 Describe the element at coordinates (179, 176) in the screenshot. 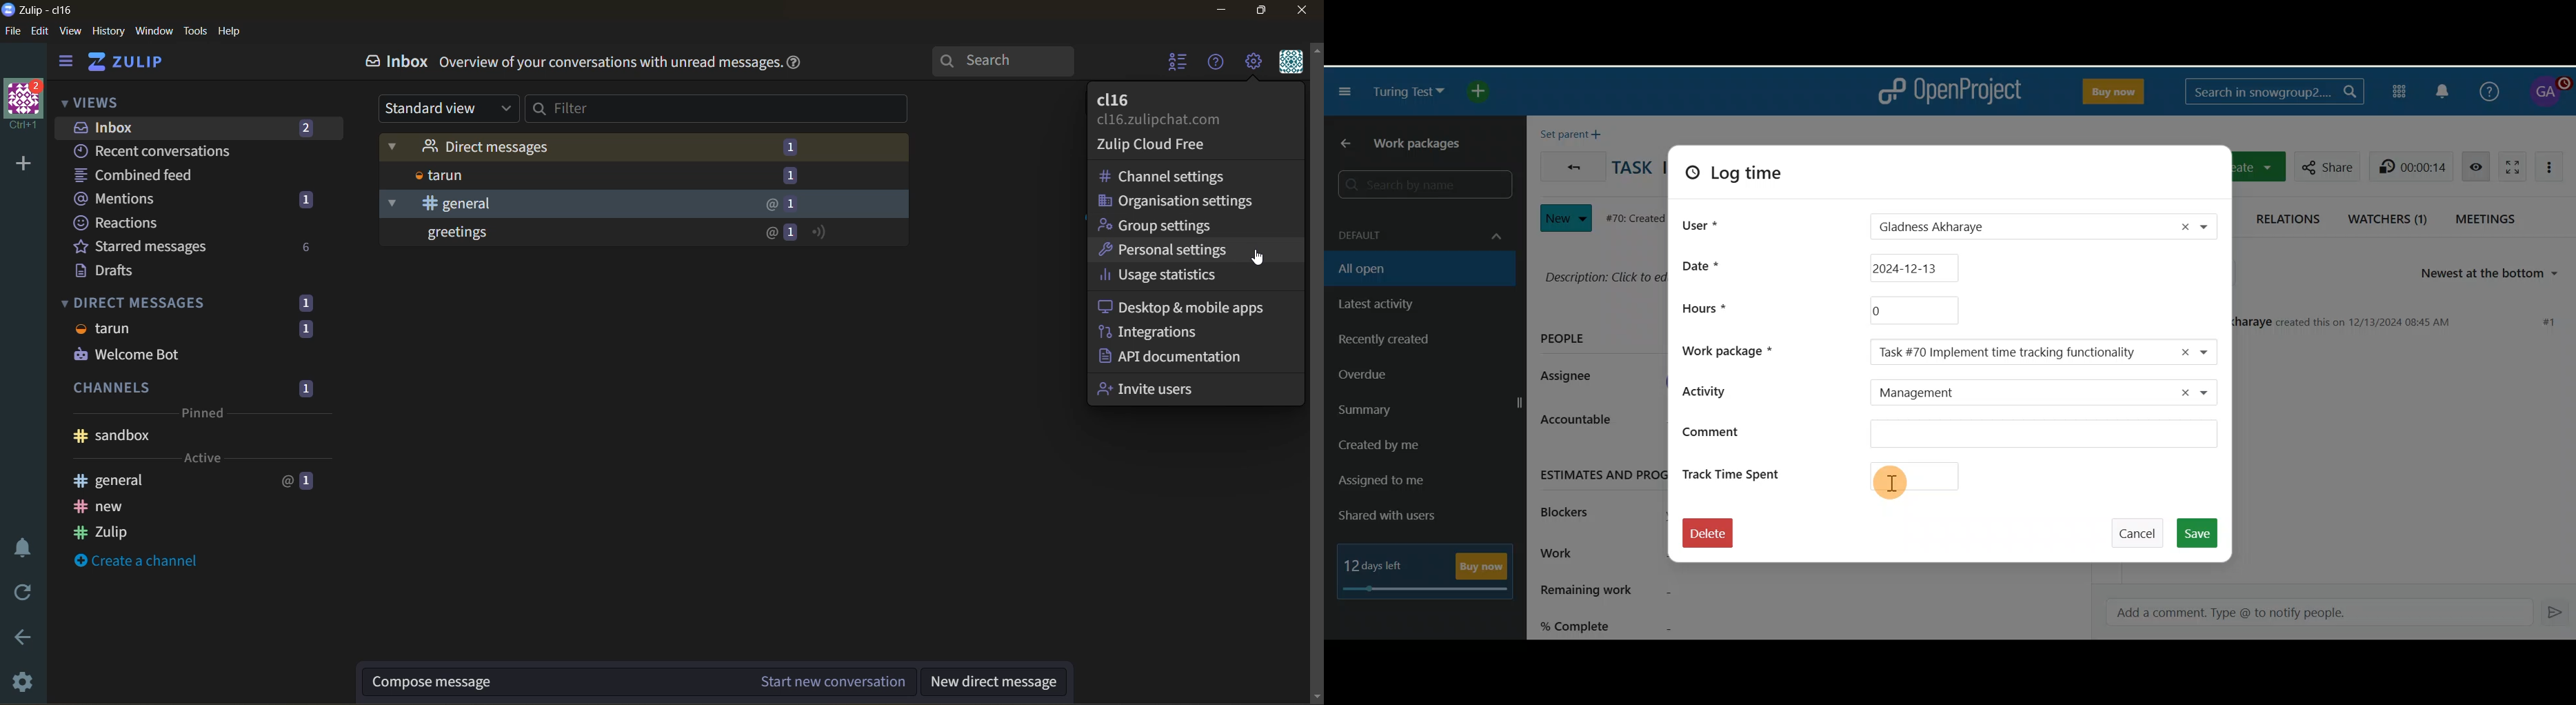

I see `combined feed` at that location.